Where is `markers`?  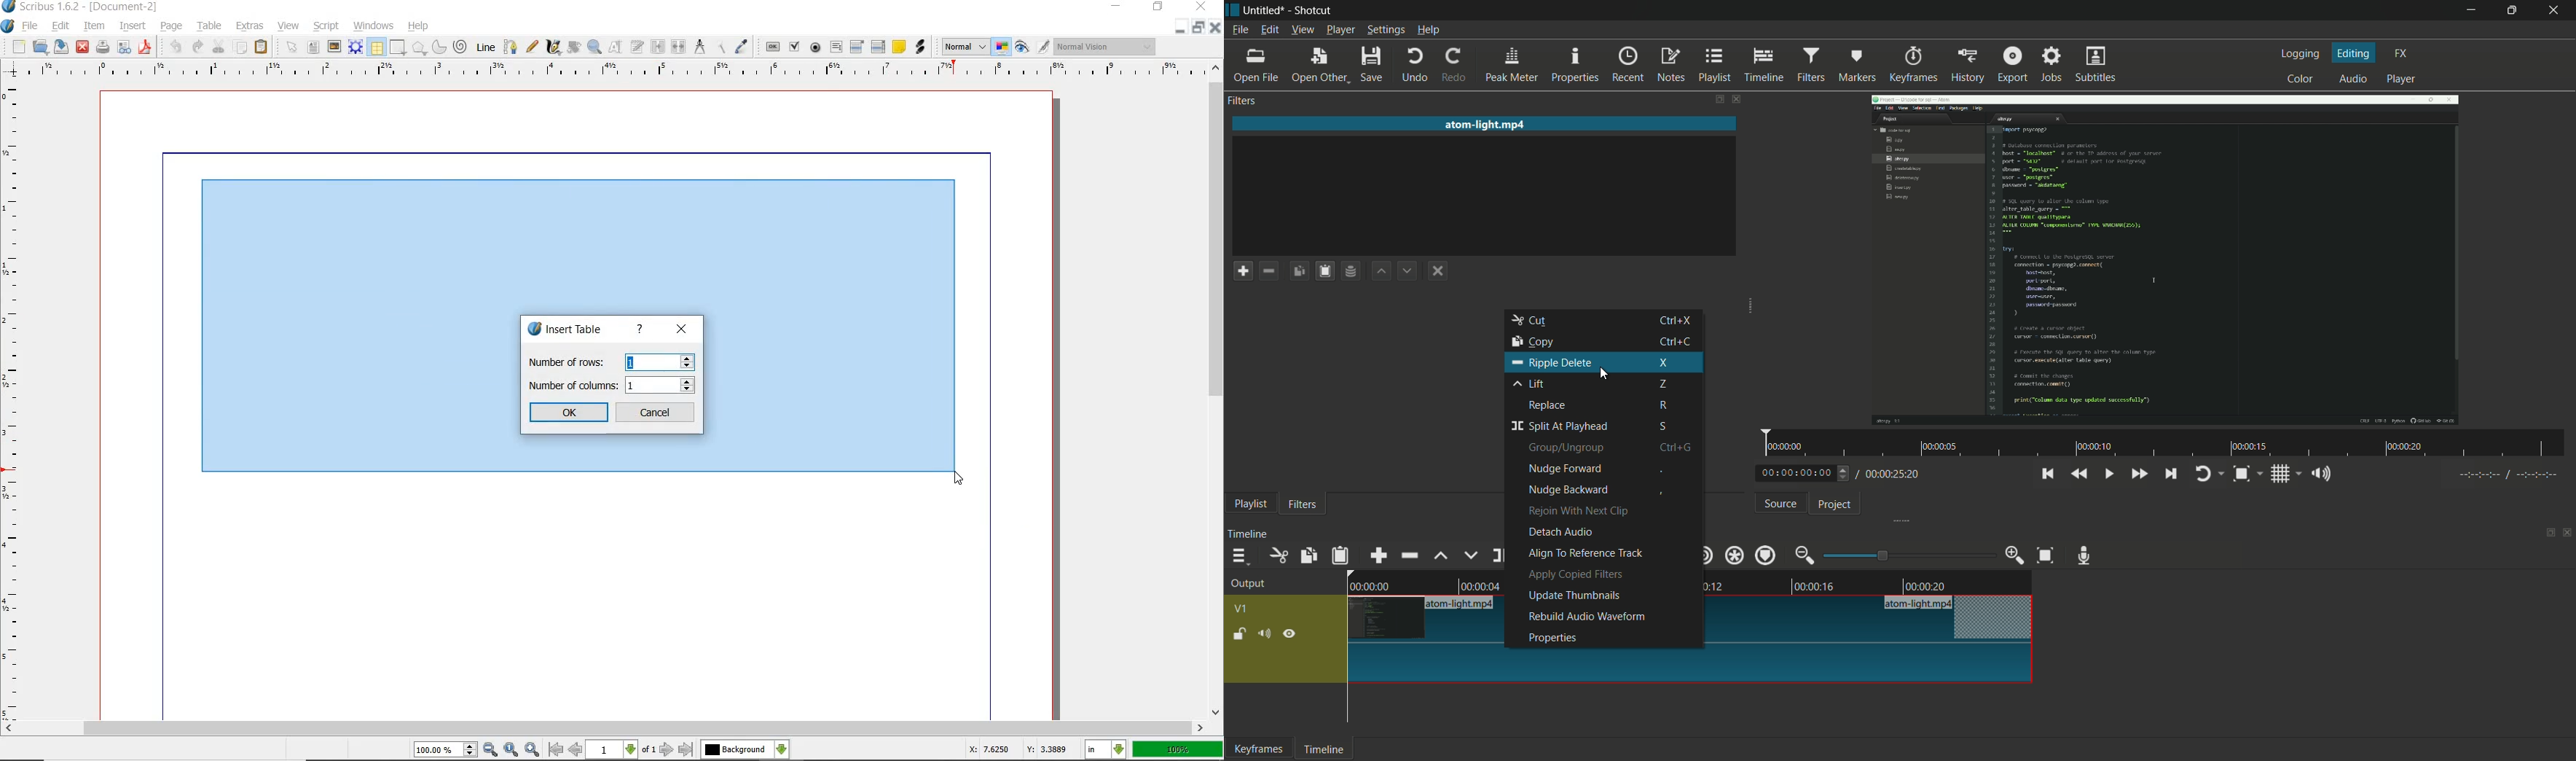
markers is located at coordinates (1857, 64).